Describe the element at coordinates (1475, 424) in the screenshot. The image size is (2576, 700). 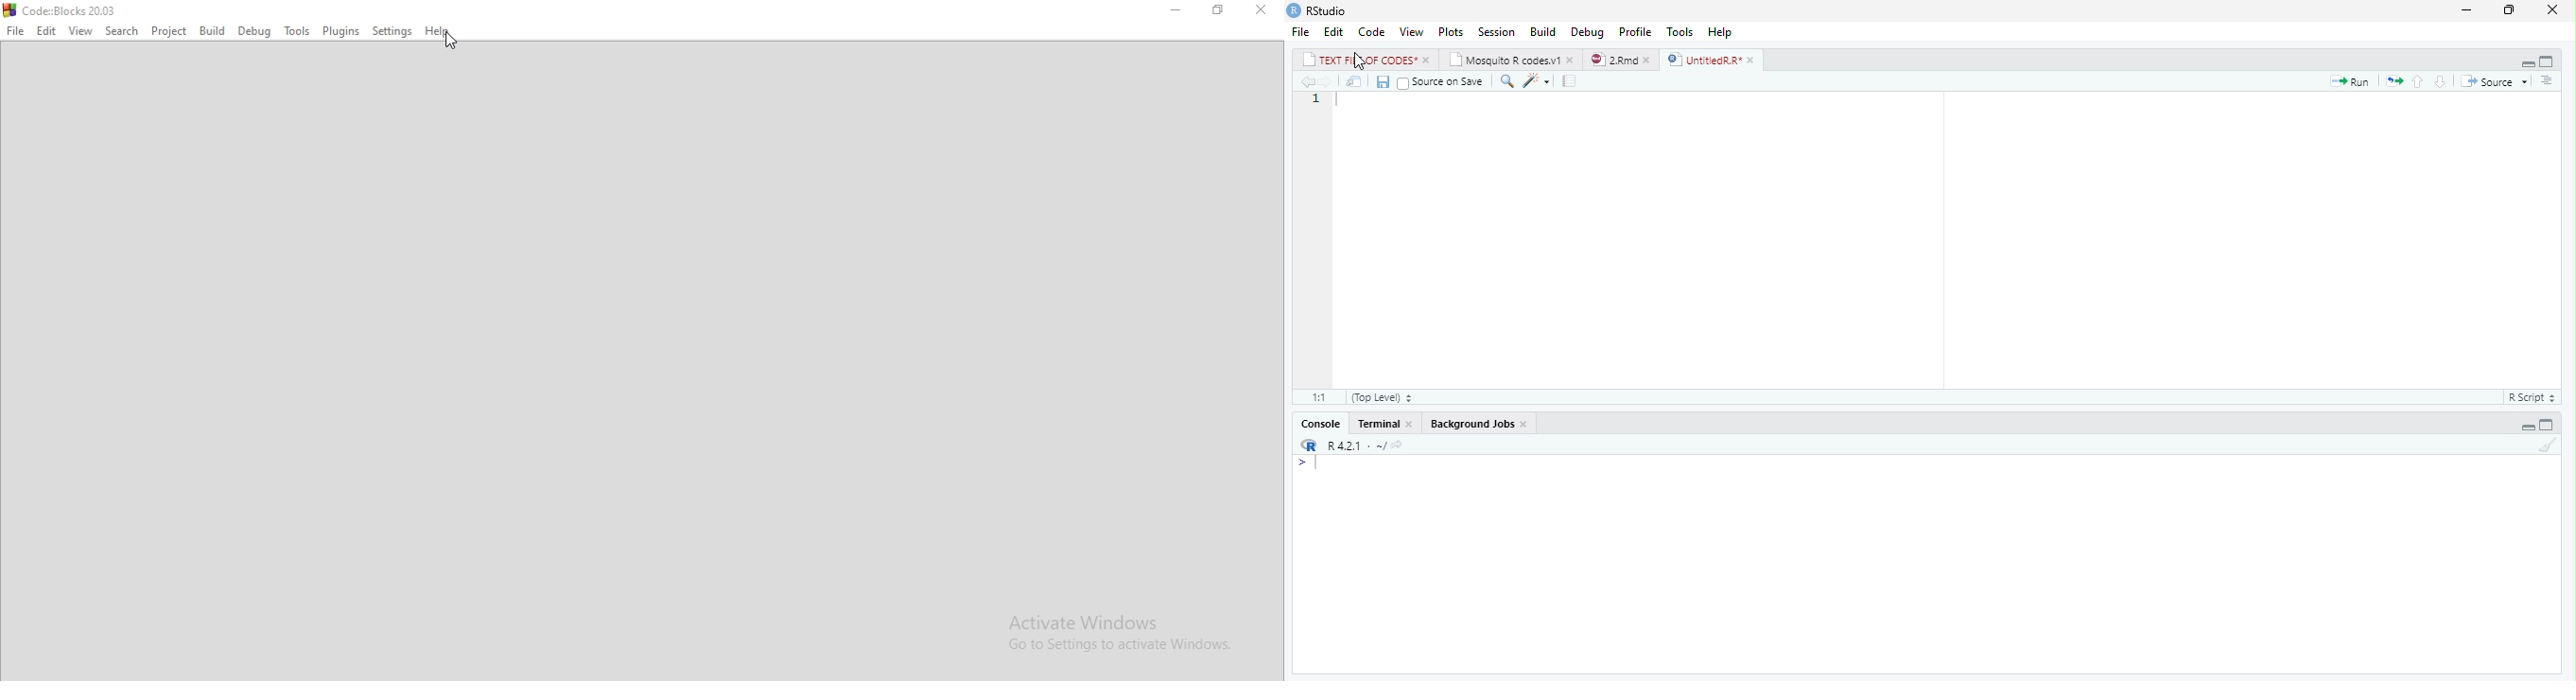
I see `Background Jobs` at that location.